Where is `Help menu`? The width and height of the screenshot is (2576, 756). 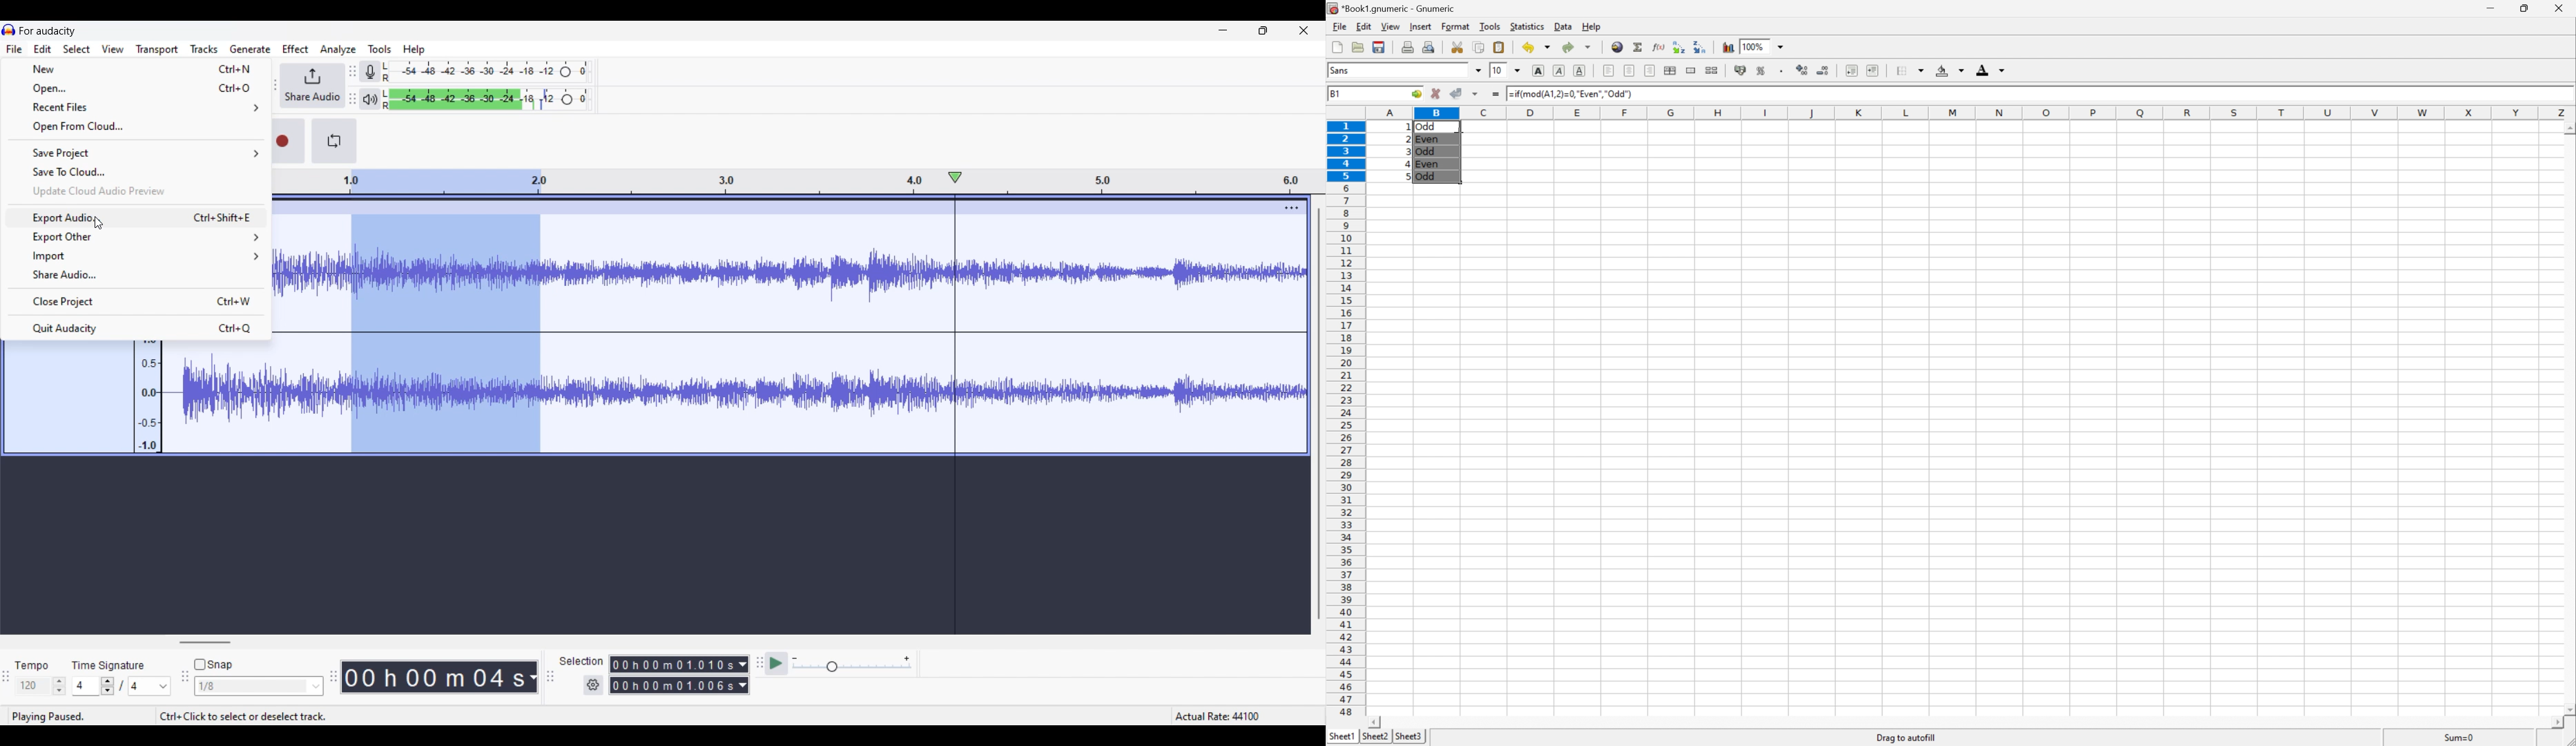 Help menu is located at coordinates (414, 50).